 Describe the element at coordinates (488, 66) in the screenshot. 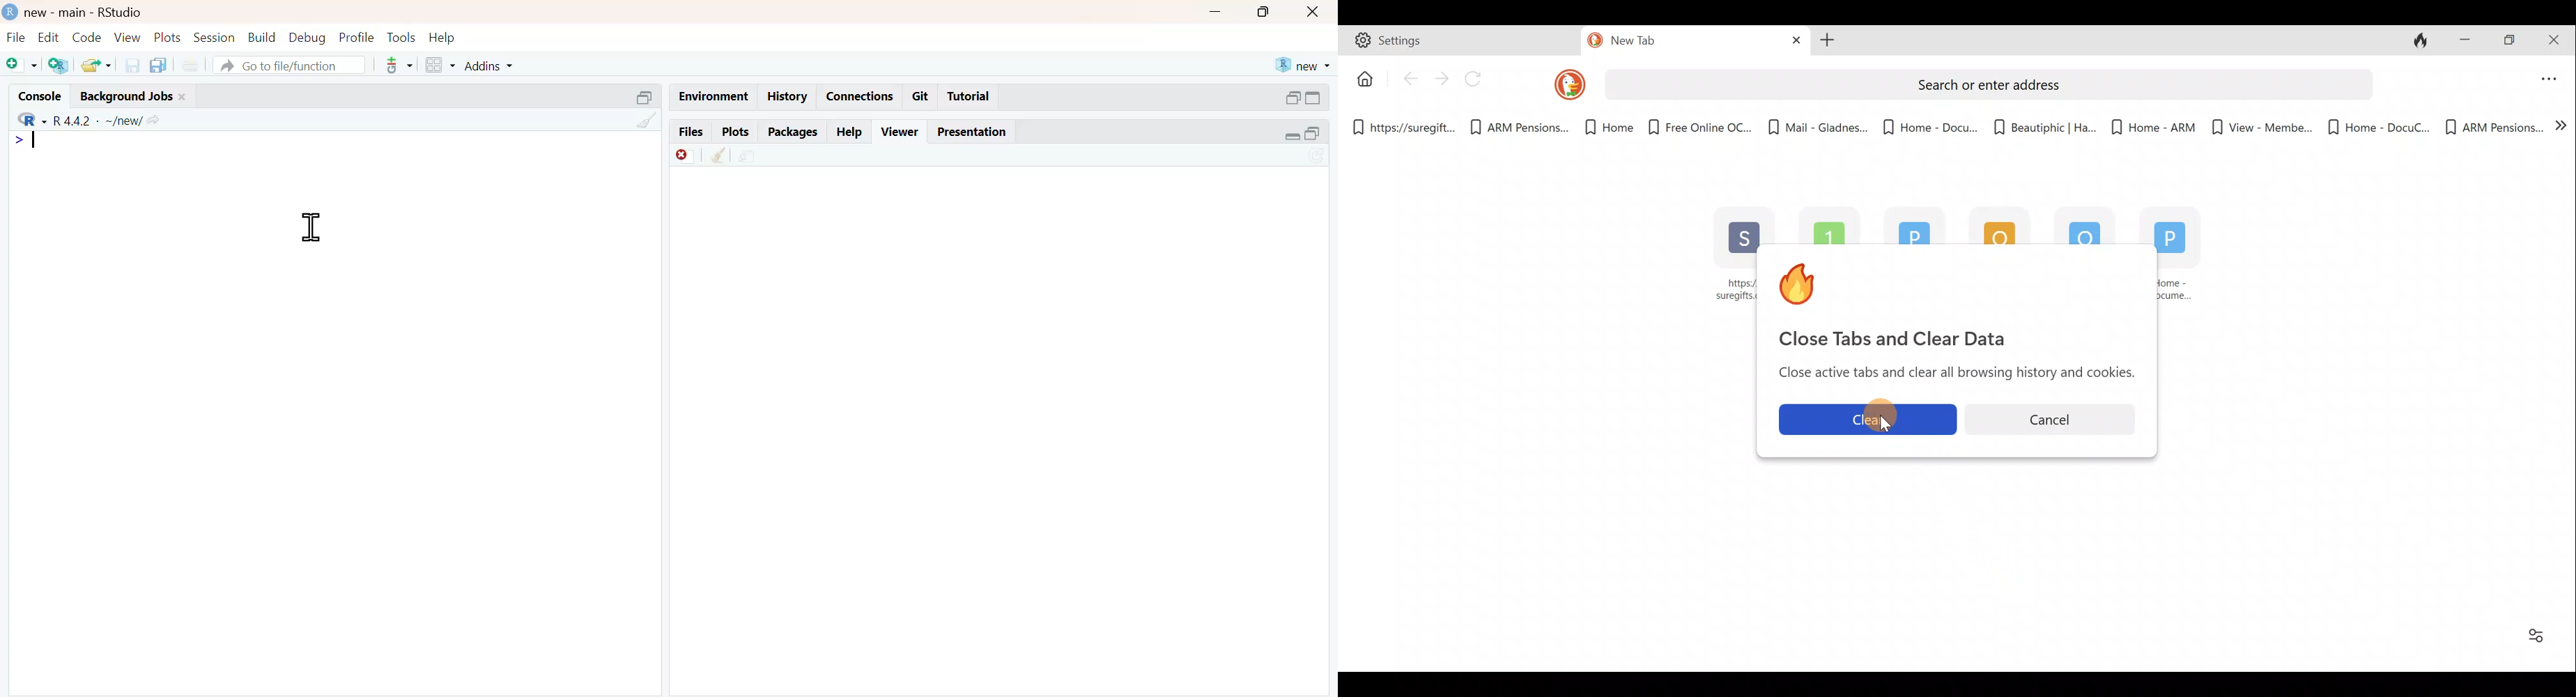

I see `addins` at that location.